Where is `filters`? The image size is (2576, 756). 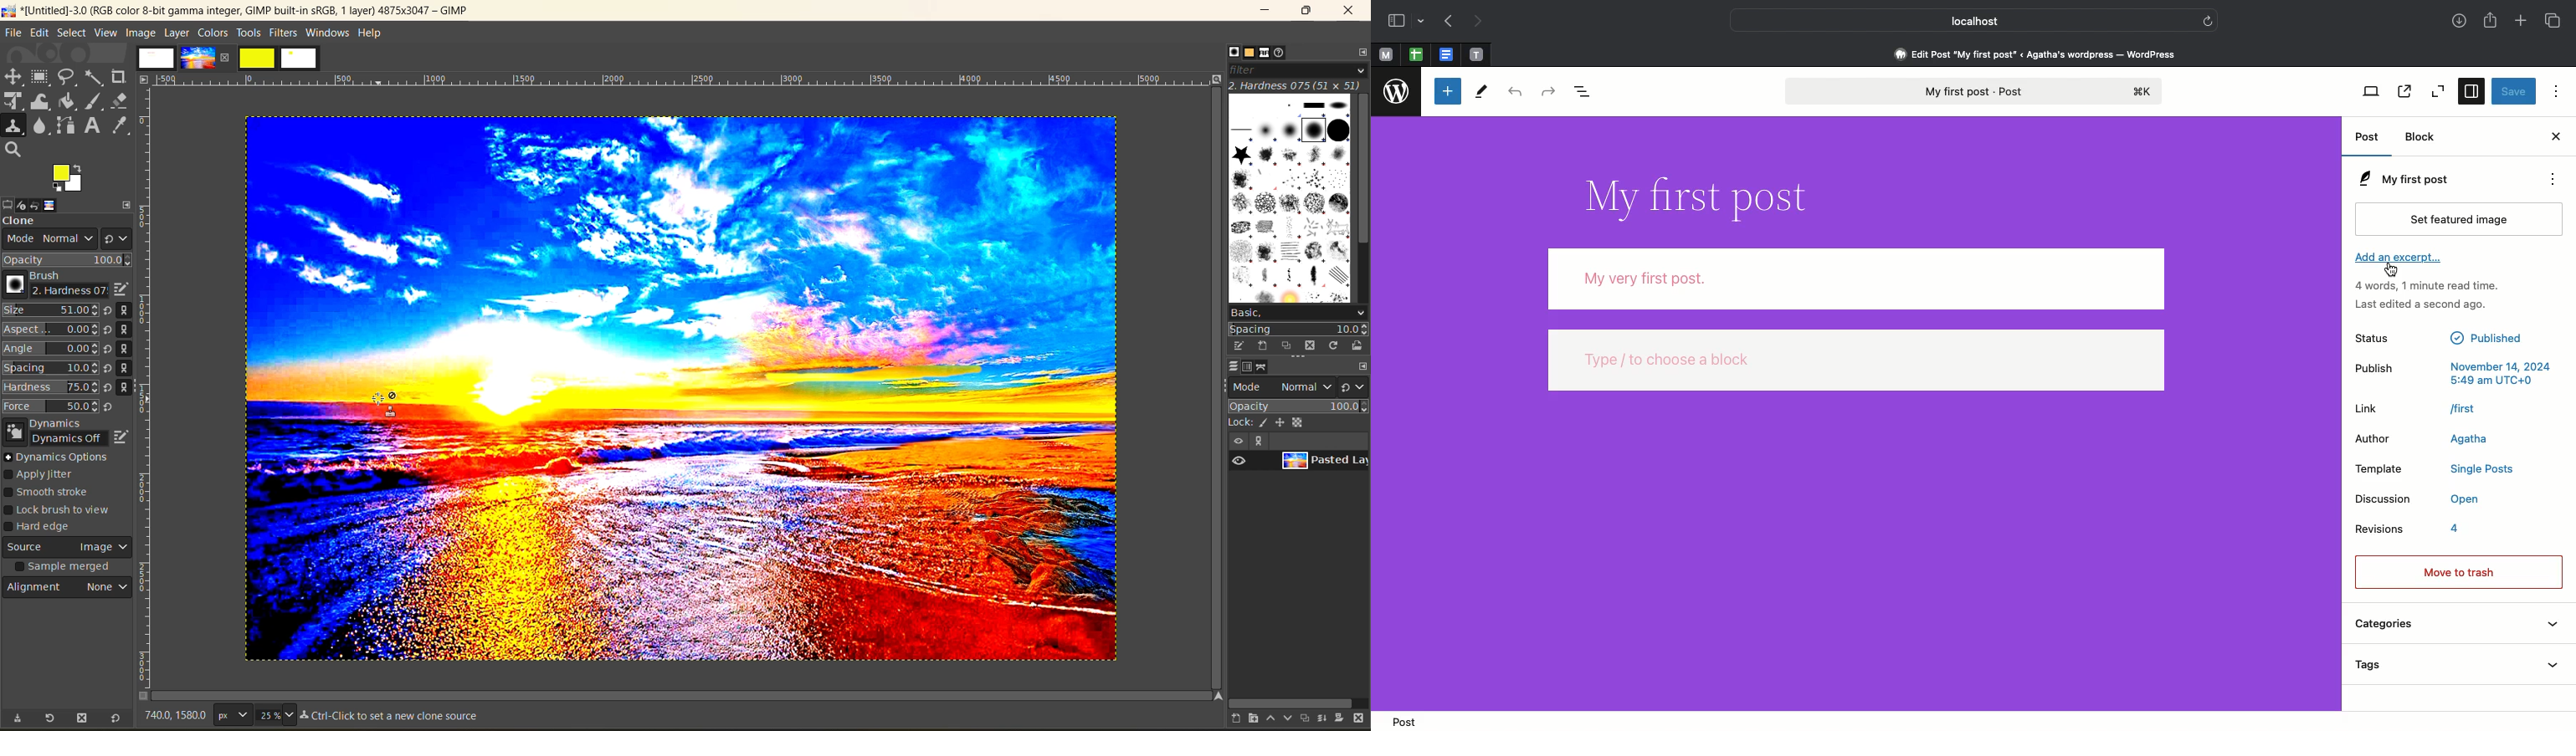 filters is located at coordinates (285, 32).